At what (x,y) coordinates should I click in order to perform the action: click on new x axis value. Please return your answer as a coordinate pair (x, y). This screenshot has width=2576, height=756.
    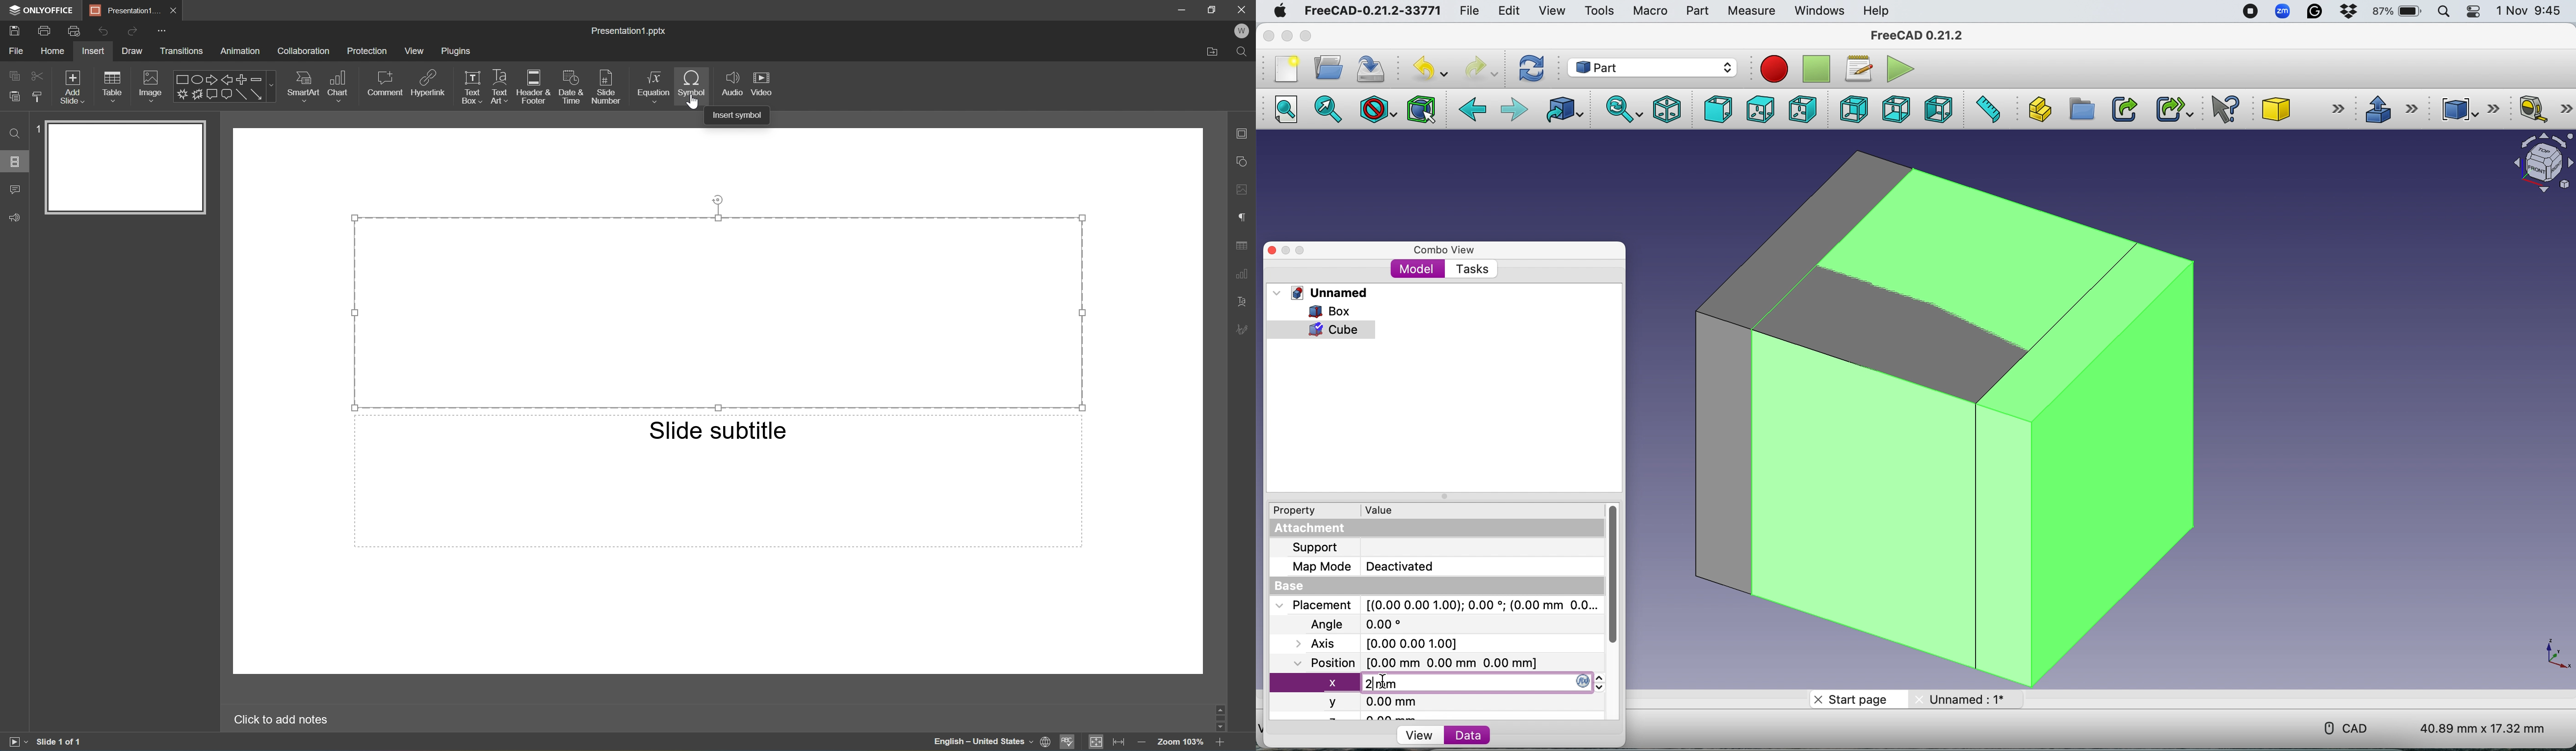
    Looking at the image, I should click on (1429, 682).